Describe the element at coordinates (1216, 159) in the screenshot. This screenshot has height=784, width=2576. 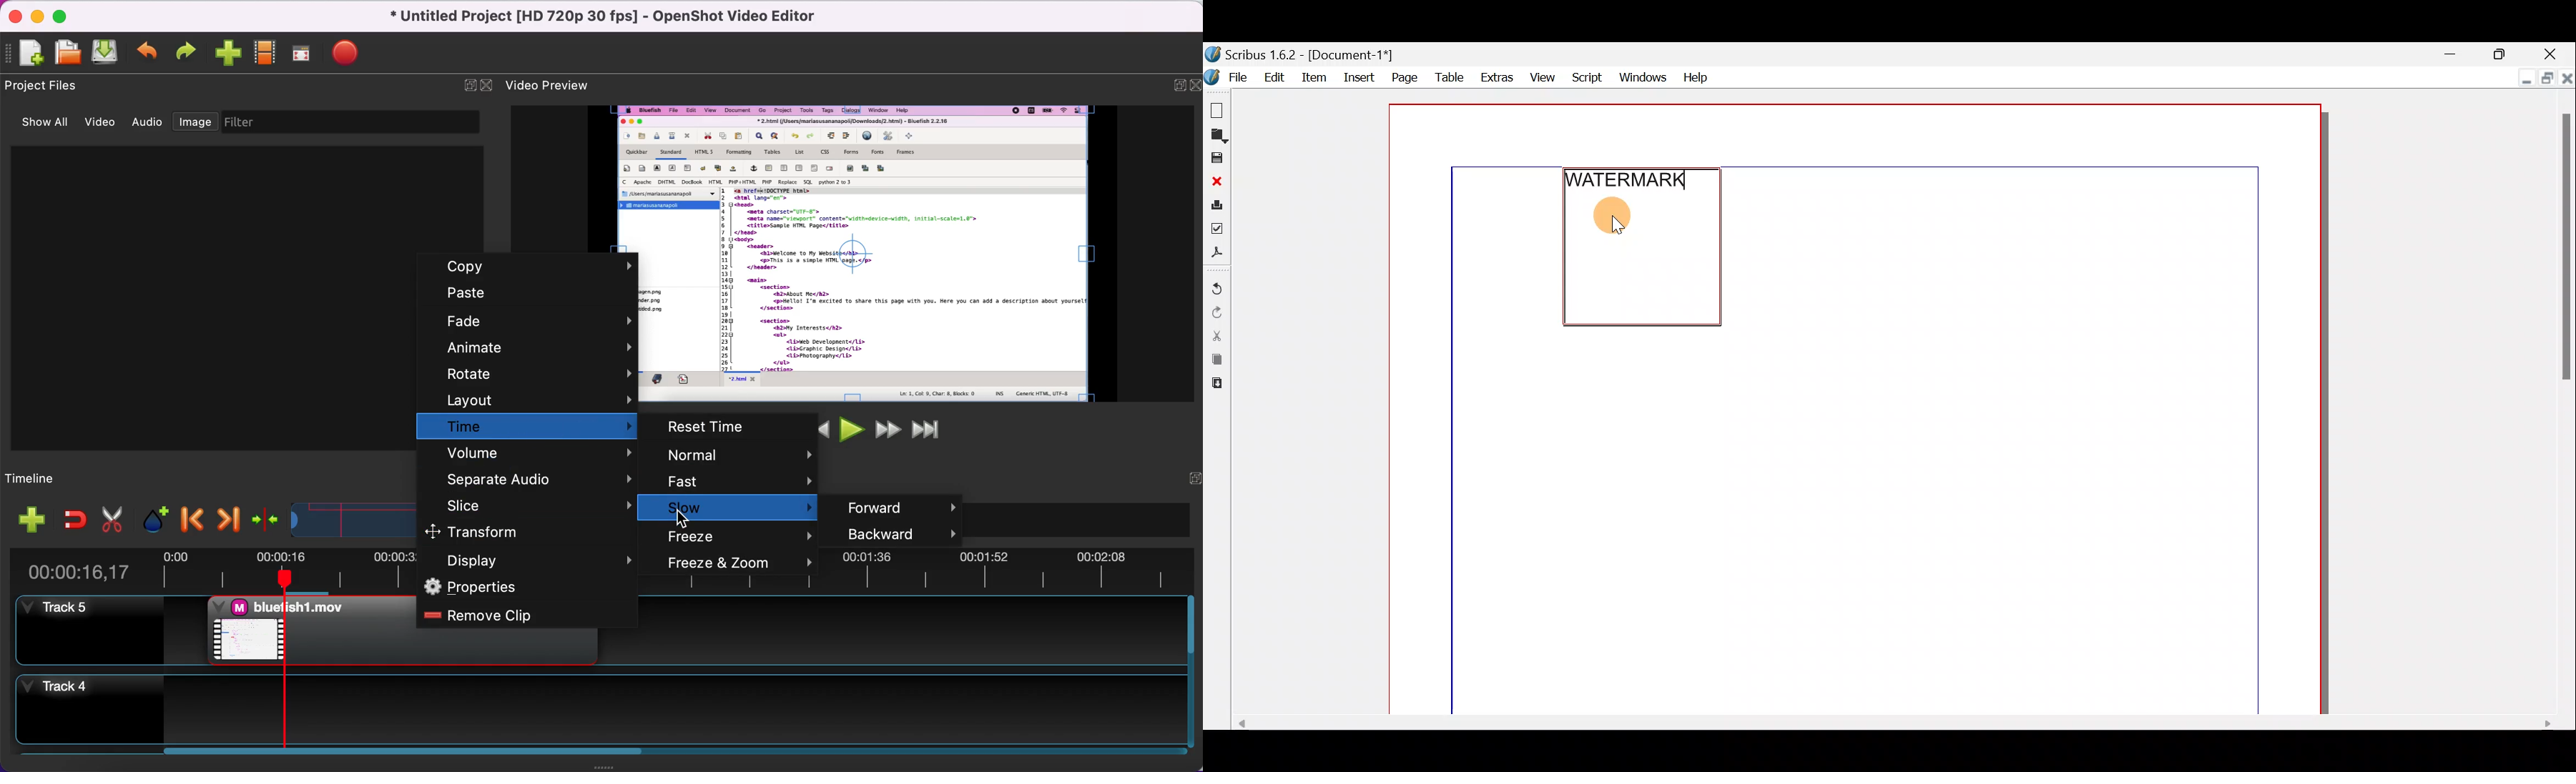
I see `Save` at that location.